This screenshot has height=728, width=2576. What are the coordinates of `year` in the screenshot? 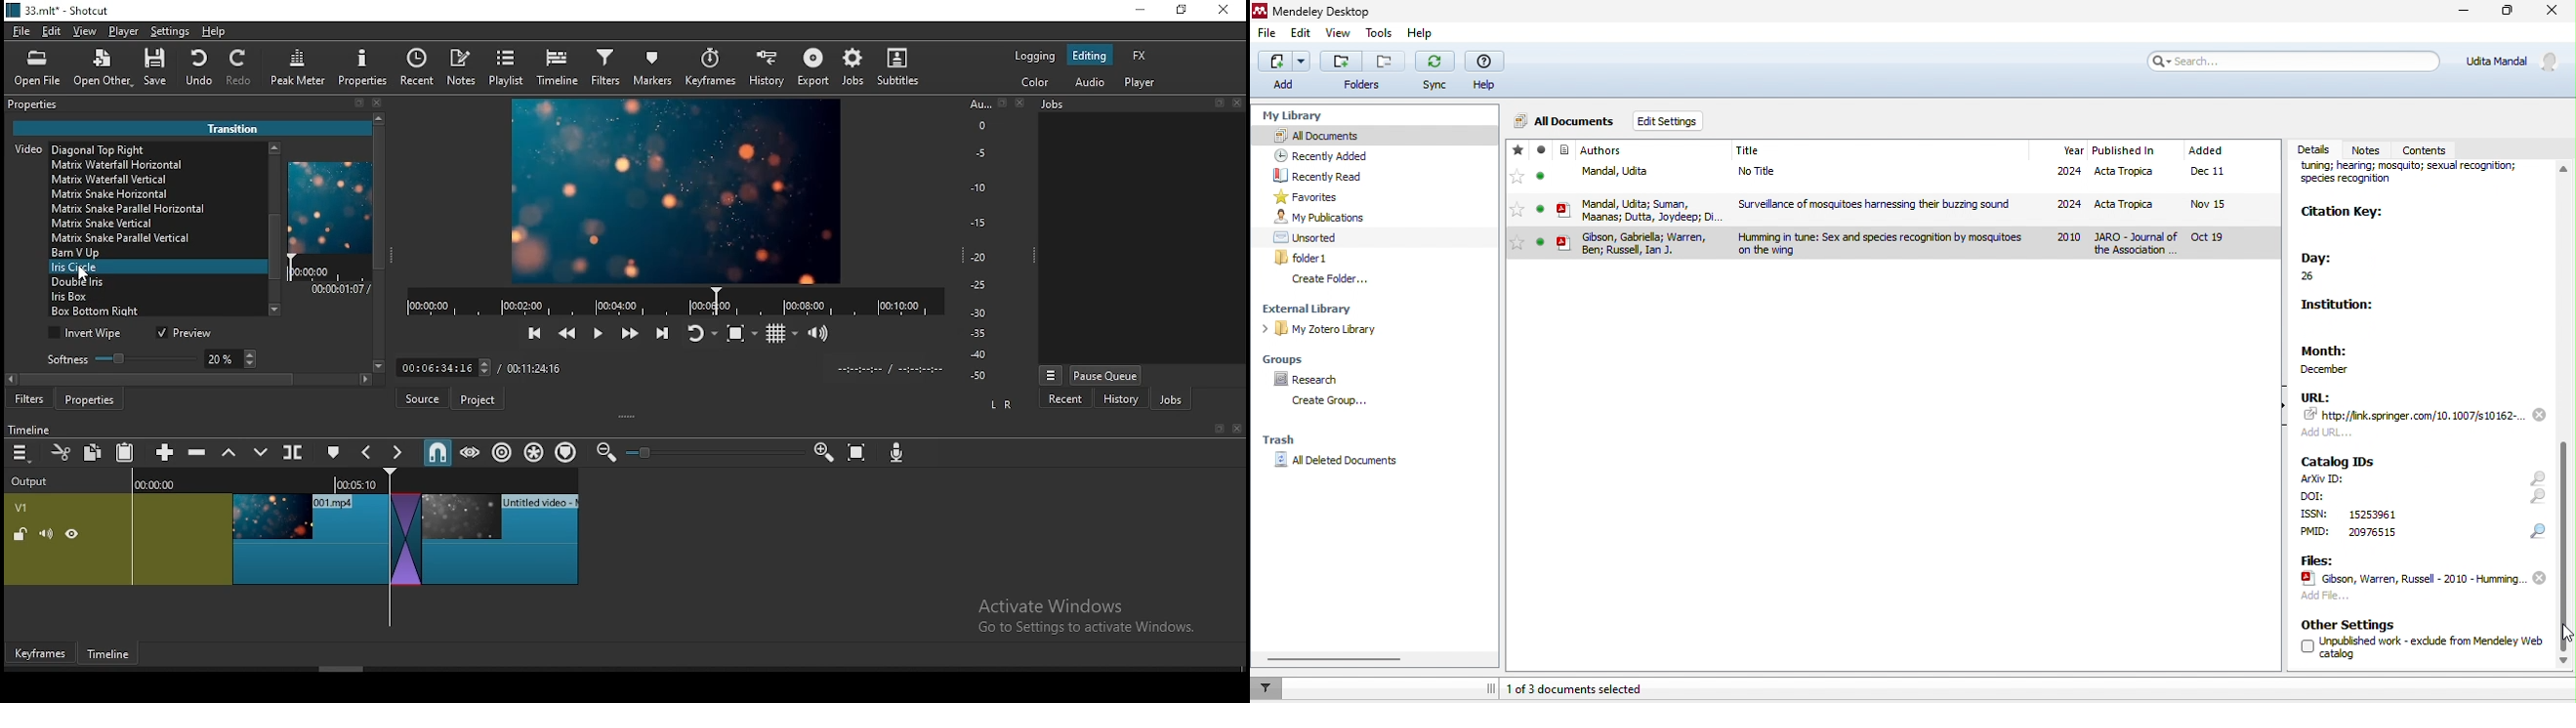 It's located at (2072, 151).